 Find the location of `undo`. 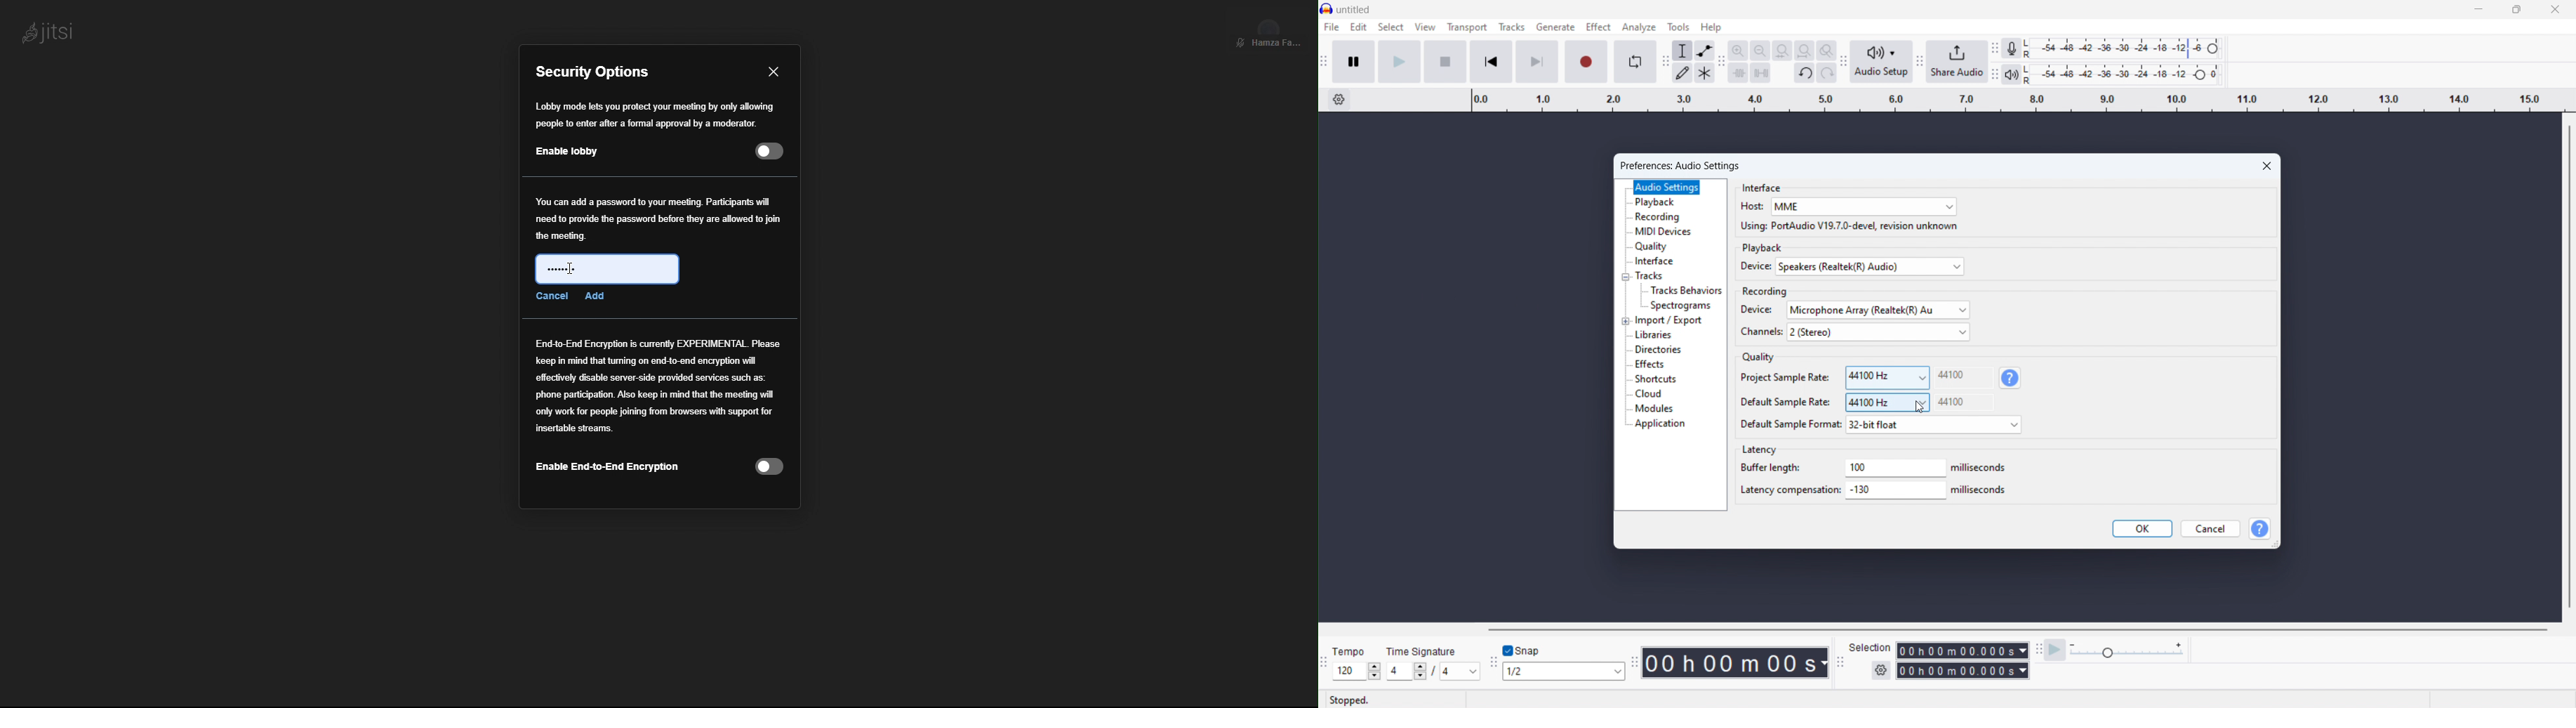

undo is located at coordinates (1805, 73).